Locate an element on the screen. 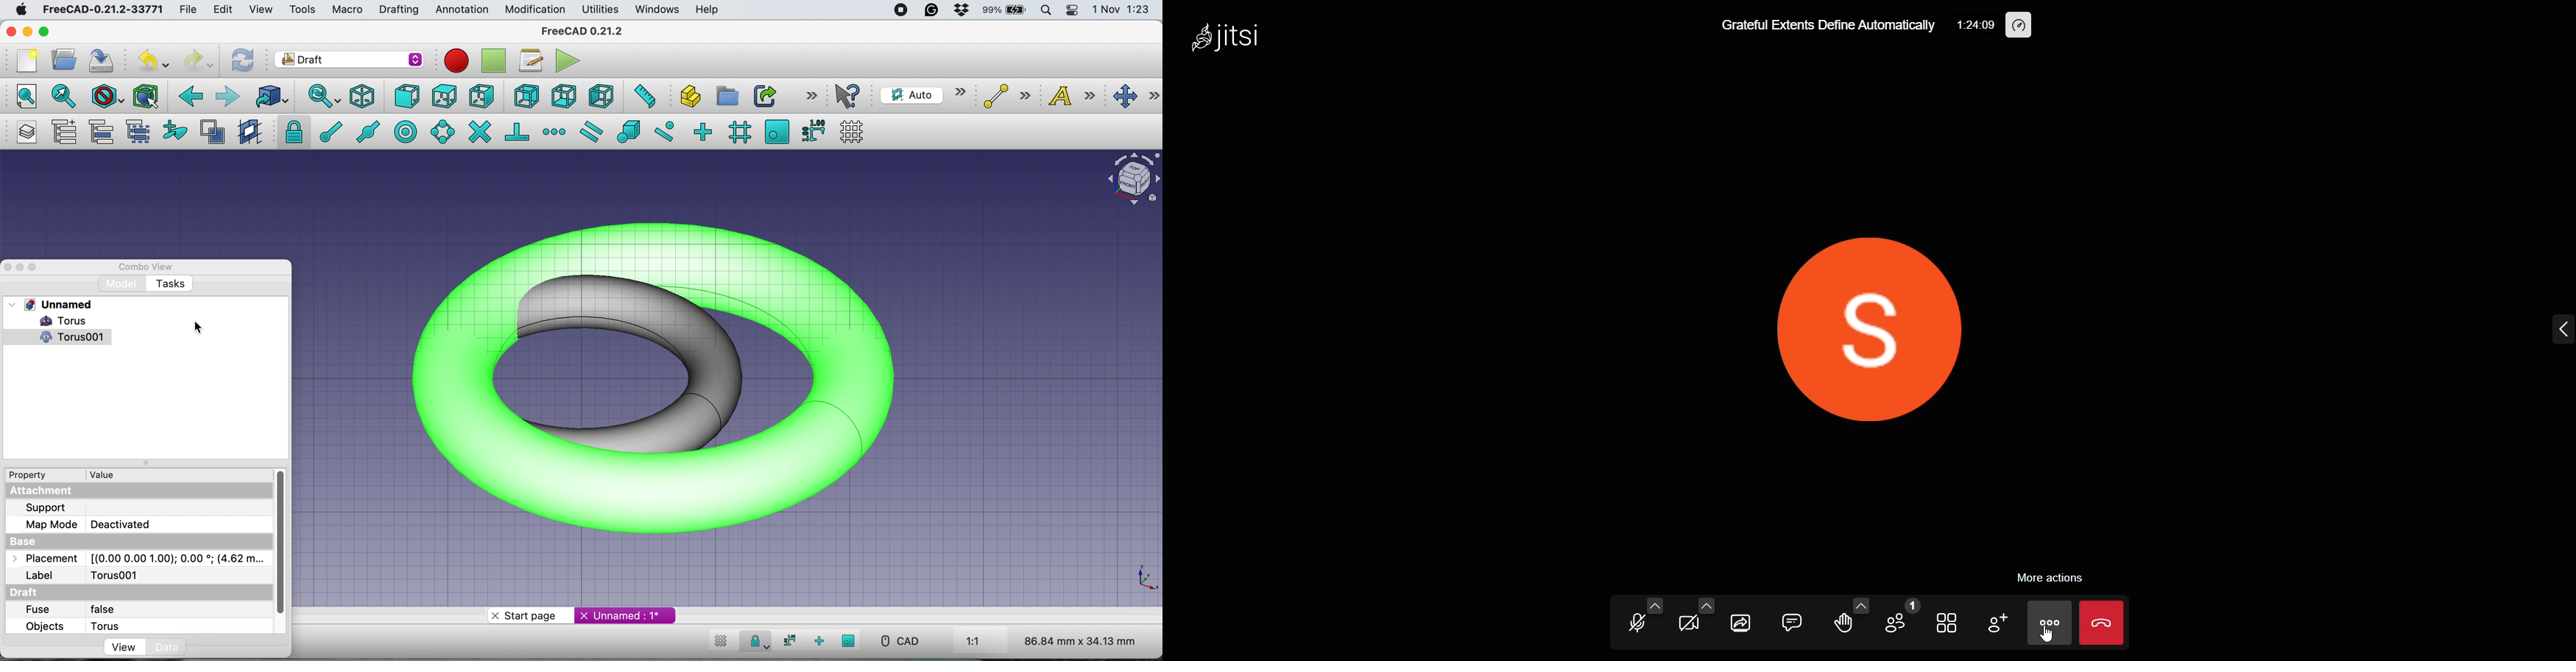 This screenshot has width=2576, height=672. snap midpoint is located at coordinates (370, 131).